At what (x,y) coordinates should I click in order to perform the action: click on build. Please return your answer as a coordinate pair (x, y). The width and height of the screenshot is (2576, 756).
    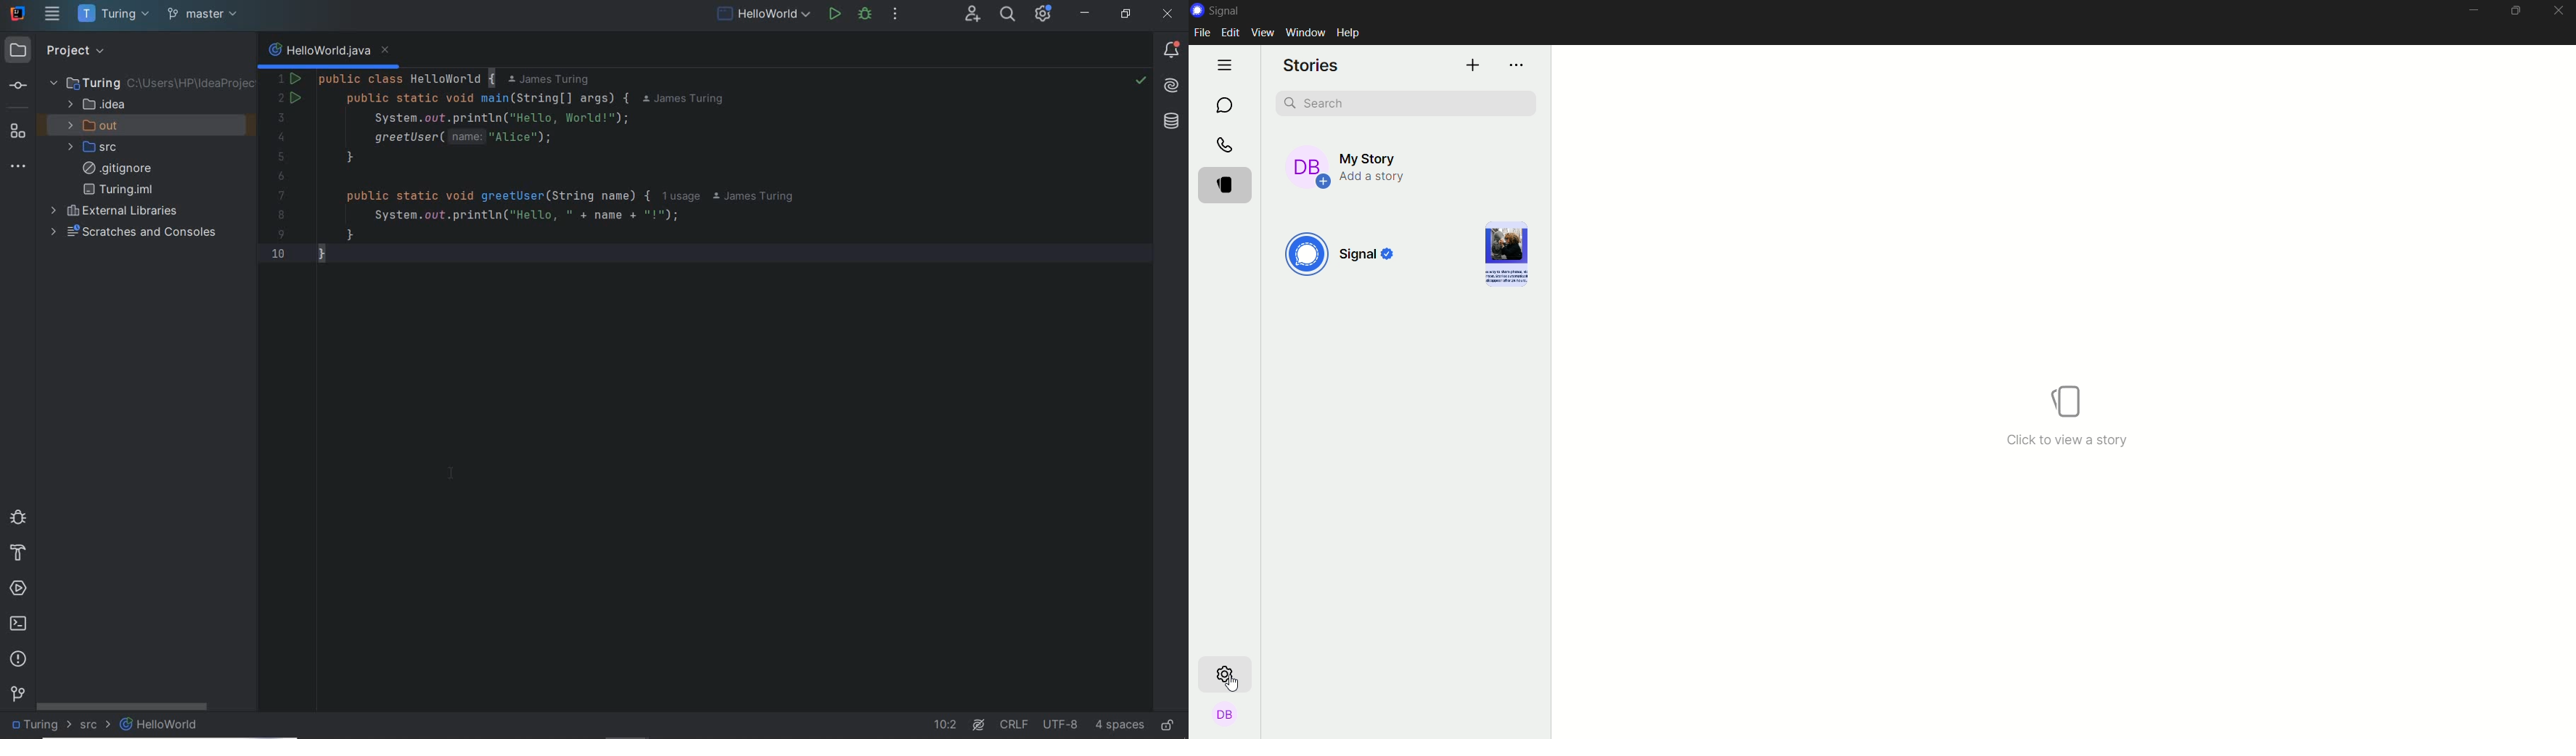
    Looking at the image, I should click on (16, 554).